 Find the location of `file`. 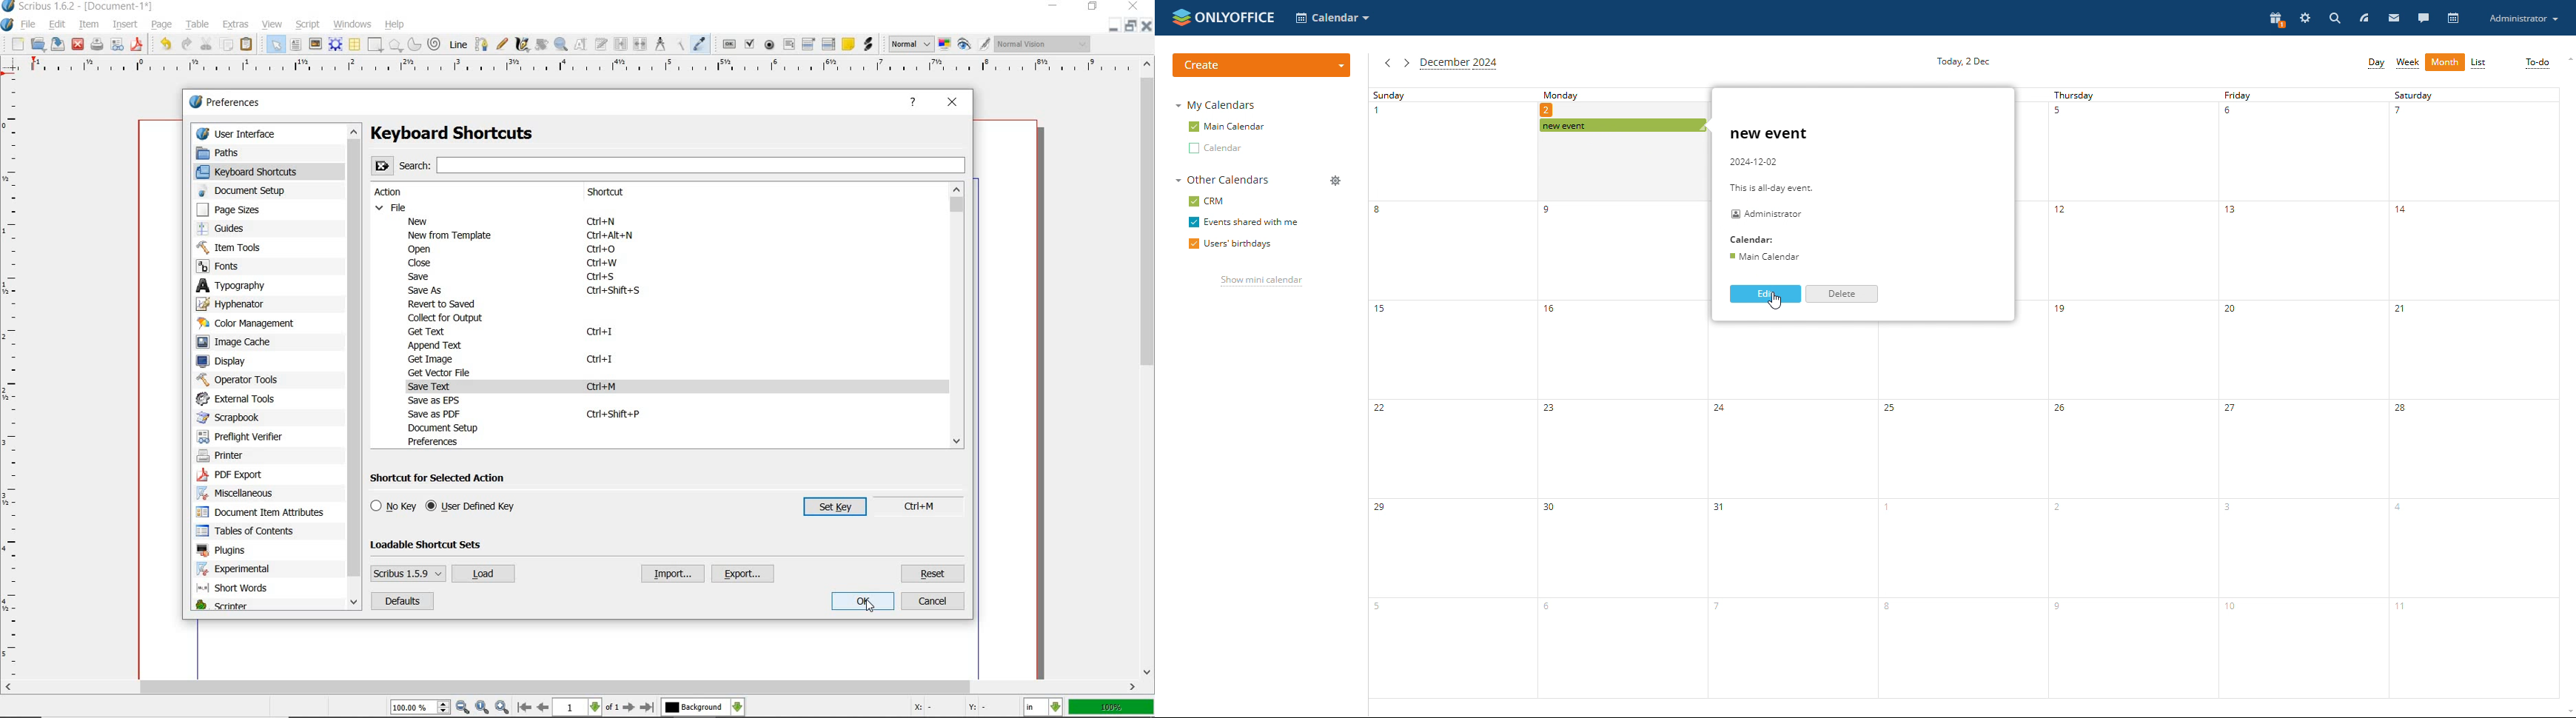

file is located at coordinates (32, 25).